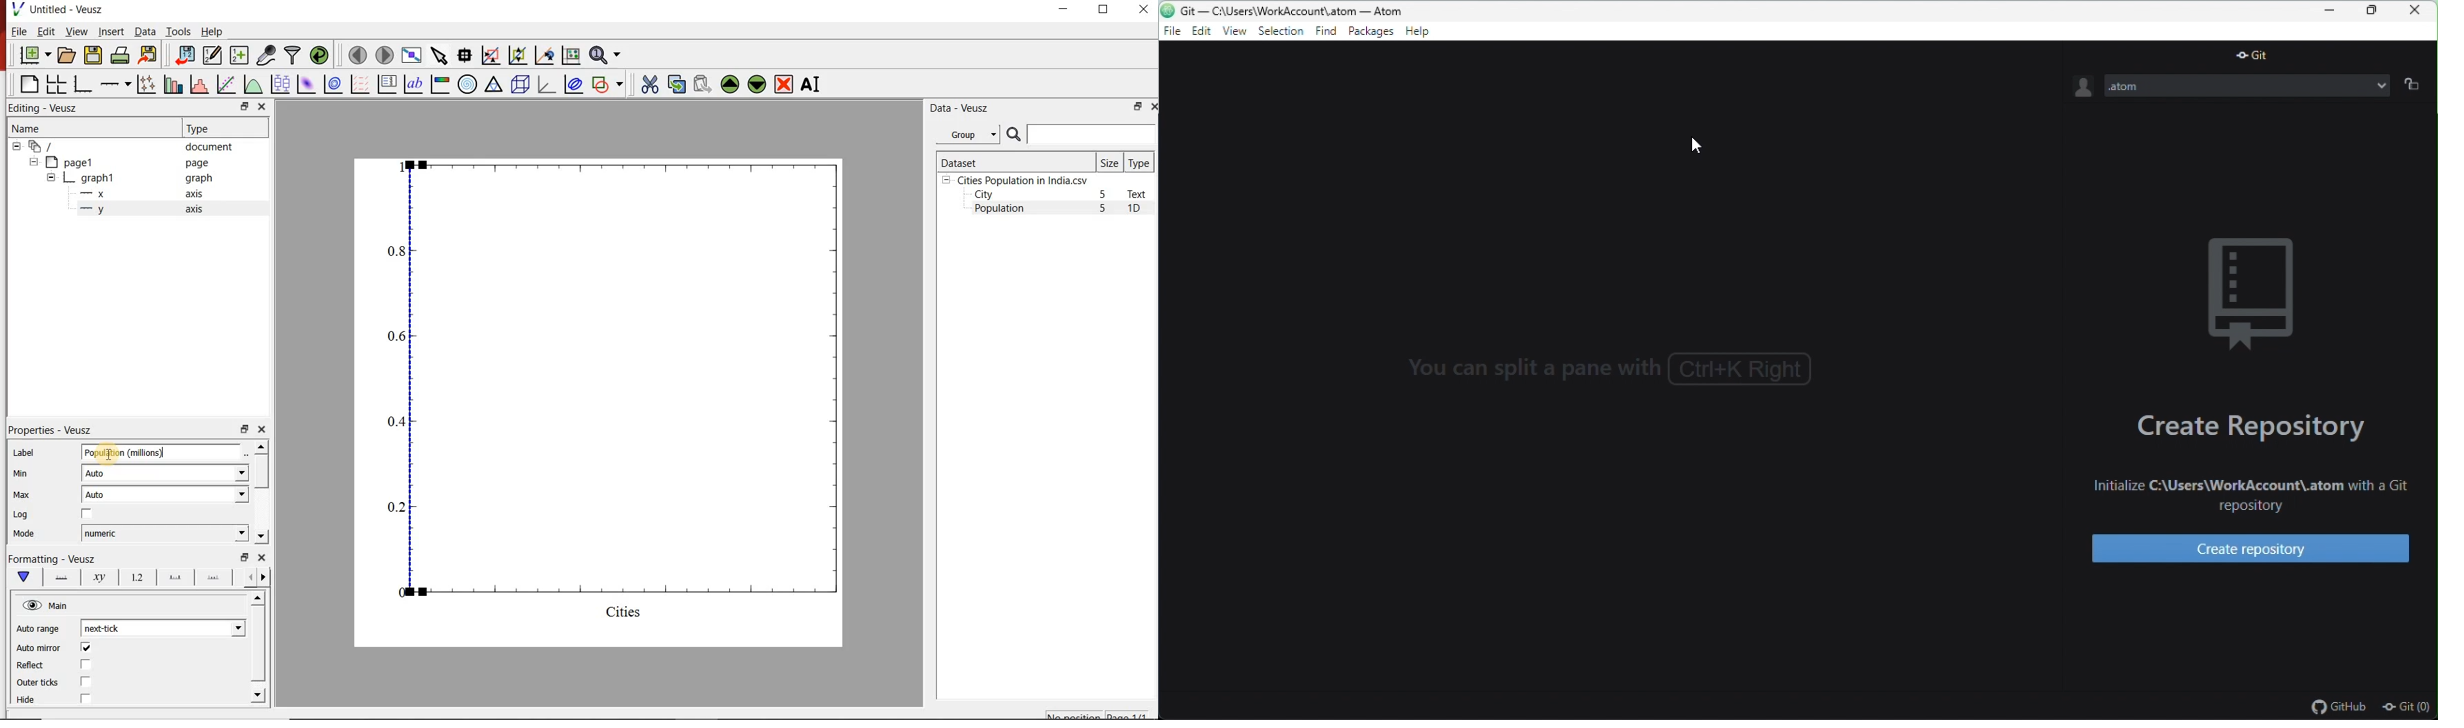 The height and width of the screenshot is (728, 2464). Describe the element at coordinates (148, 56) in the screenshot. I see `export to graphics format` at that location.